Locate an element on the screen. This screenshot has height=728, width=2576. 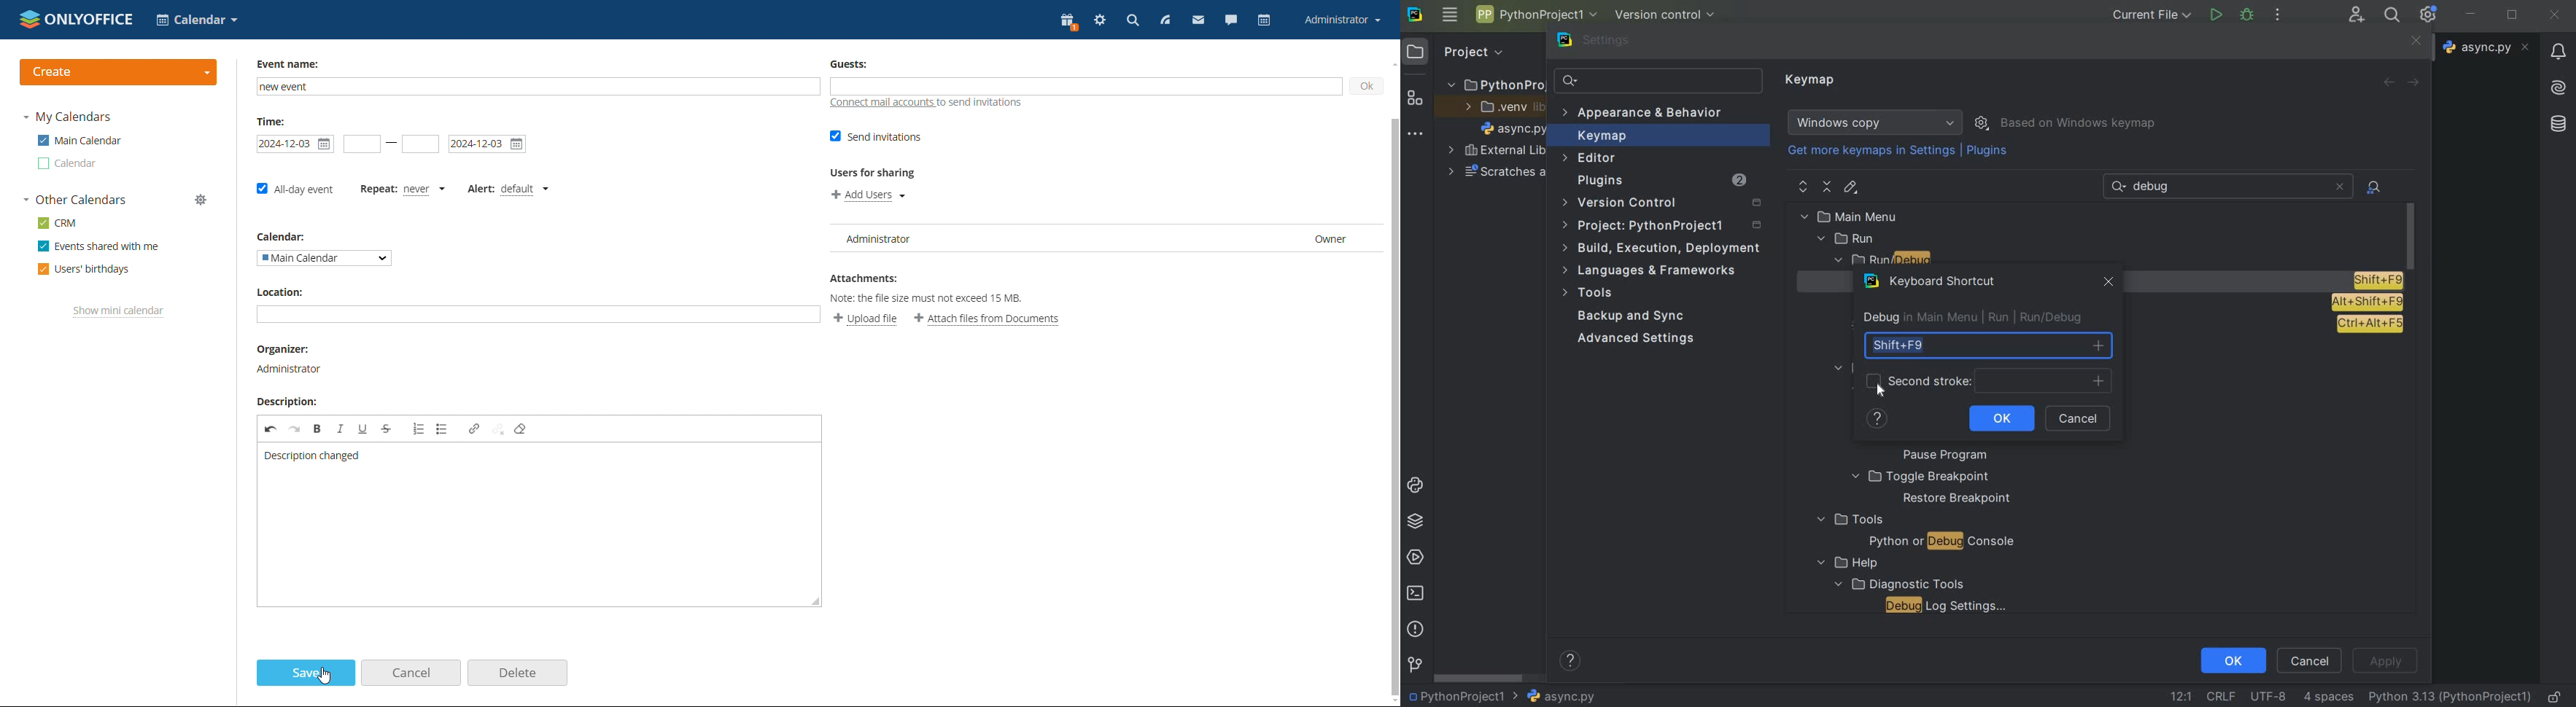
add users is located at coordinates (864, 197).